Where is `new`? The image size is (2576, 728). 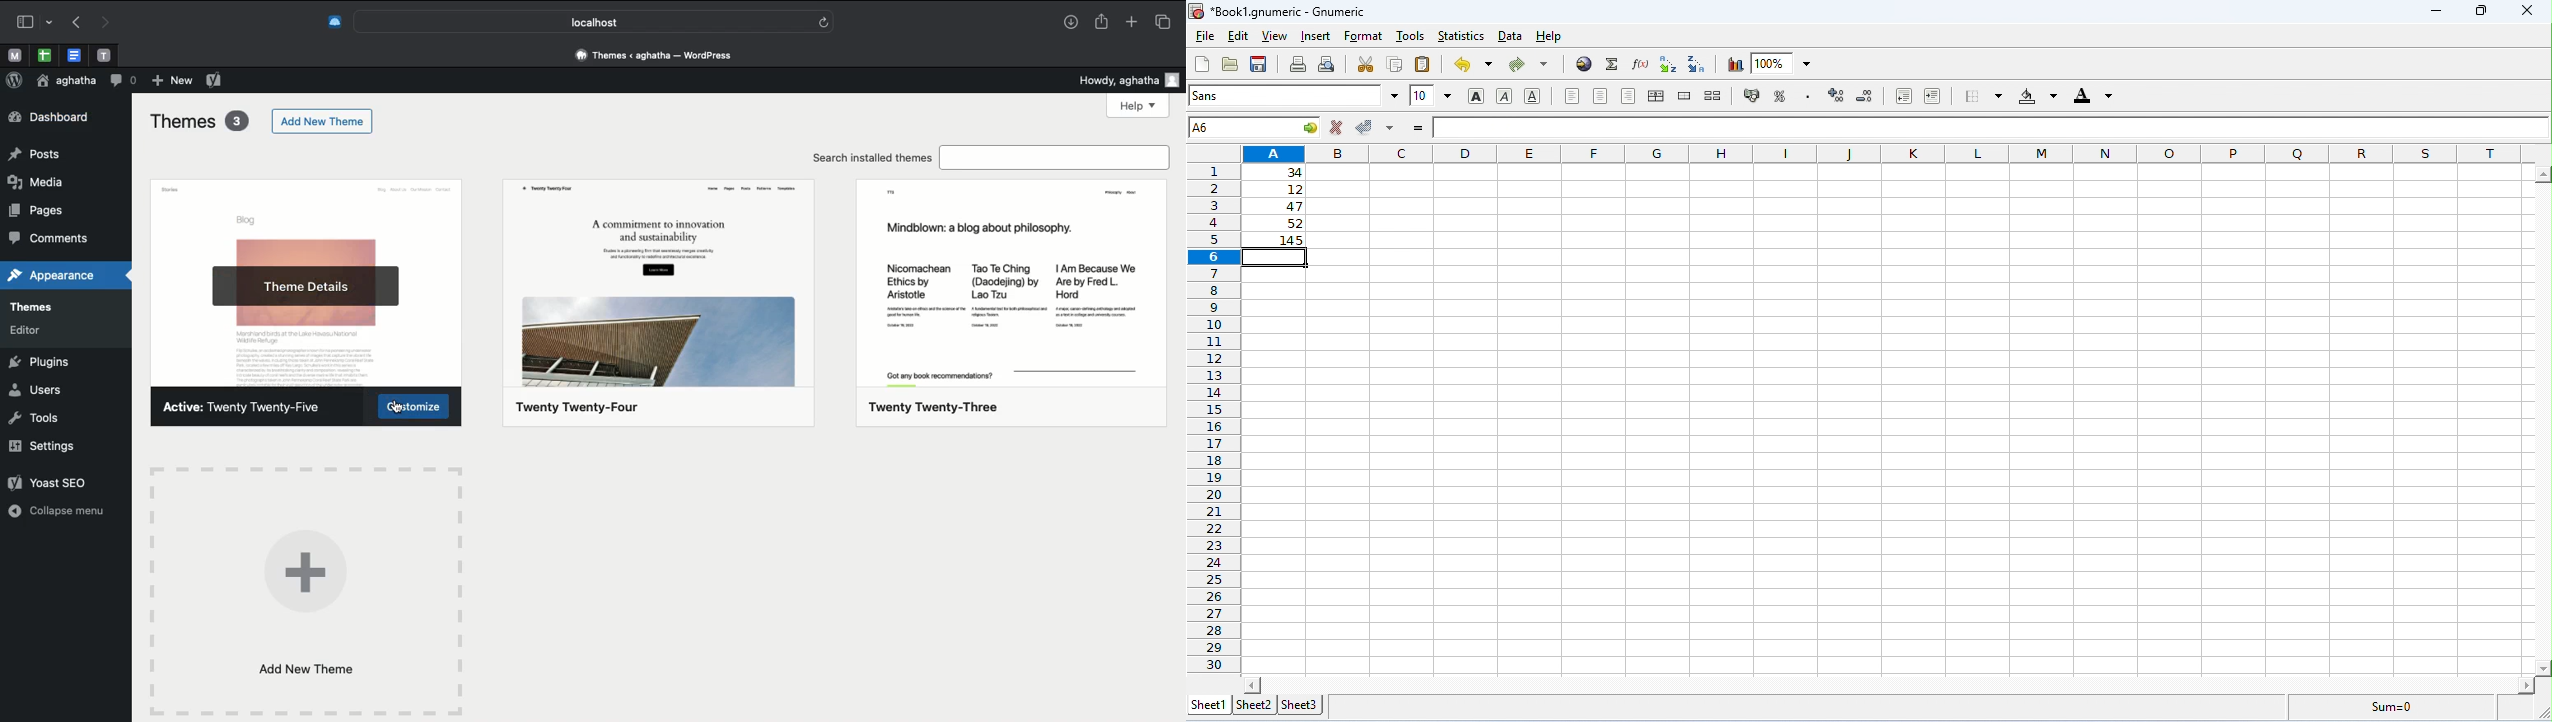
new is located at coordinates (1201, 64).